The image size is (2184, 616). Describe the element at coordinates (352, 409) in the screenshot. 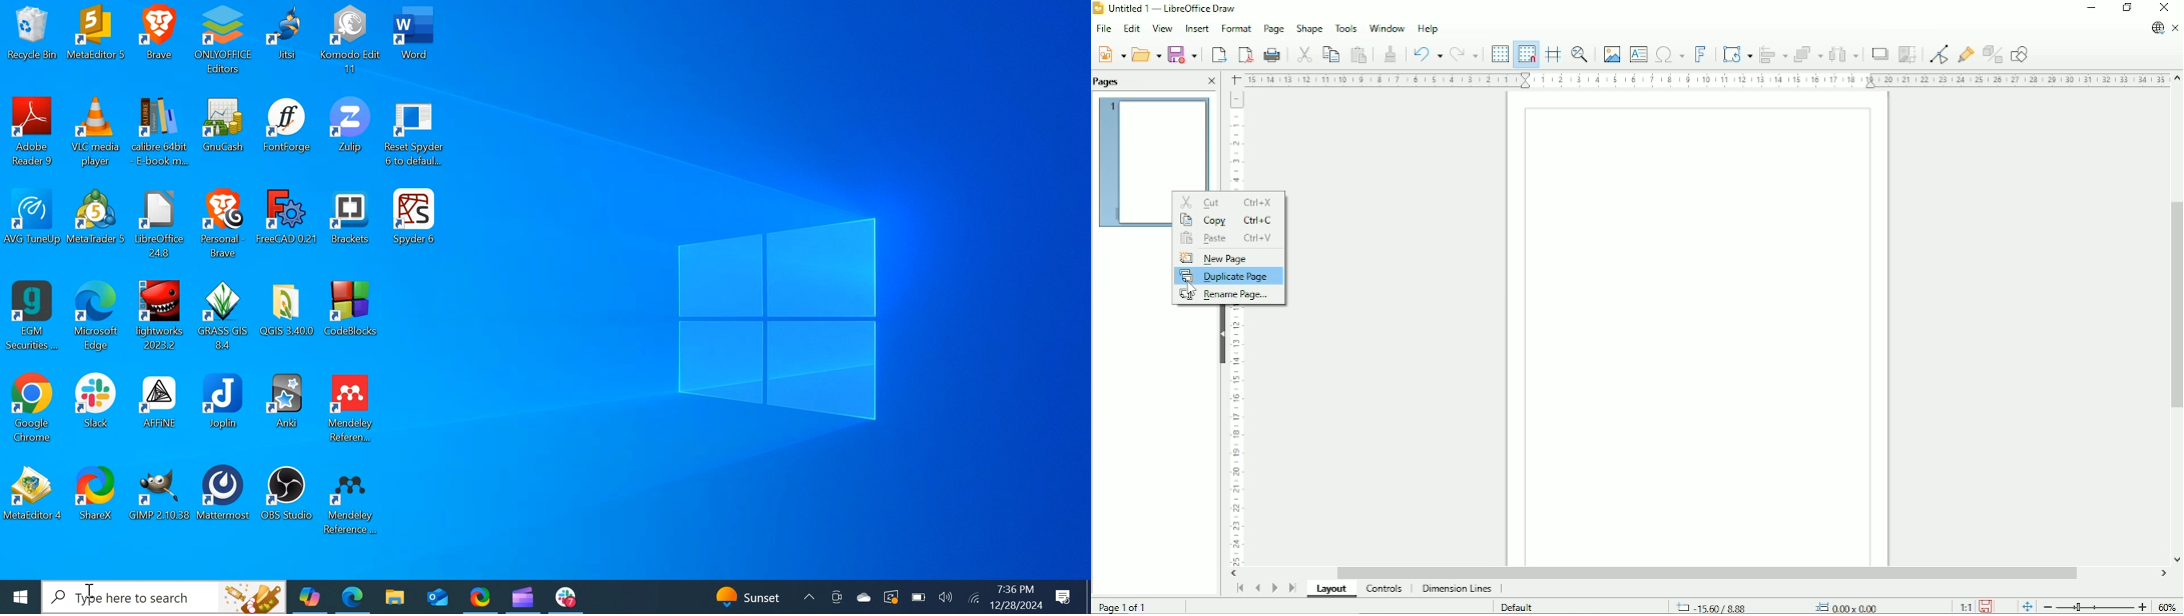

I see `Mendeley Reference Desktop Icon` at that location.